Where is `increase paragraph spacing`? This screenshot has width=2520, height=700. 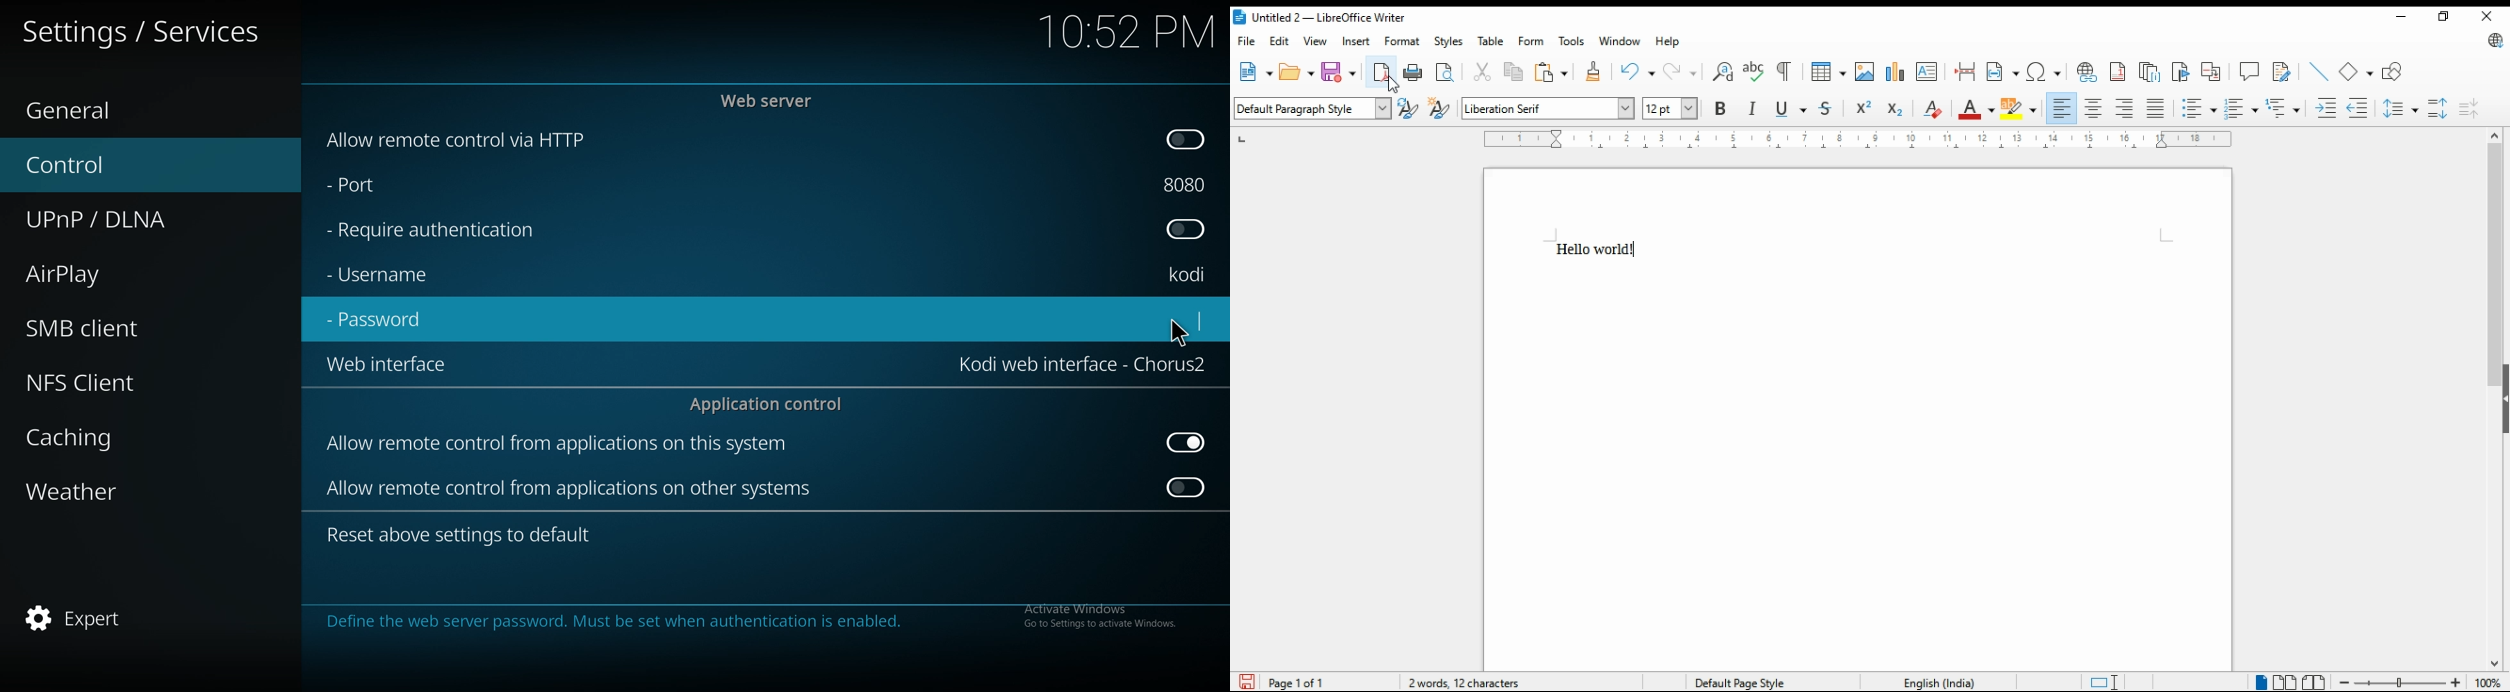
increase paragraph spacing is located at coordinates (2438, 106).